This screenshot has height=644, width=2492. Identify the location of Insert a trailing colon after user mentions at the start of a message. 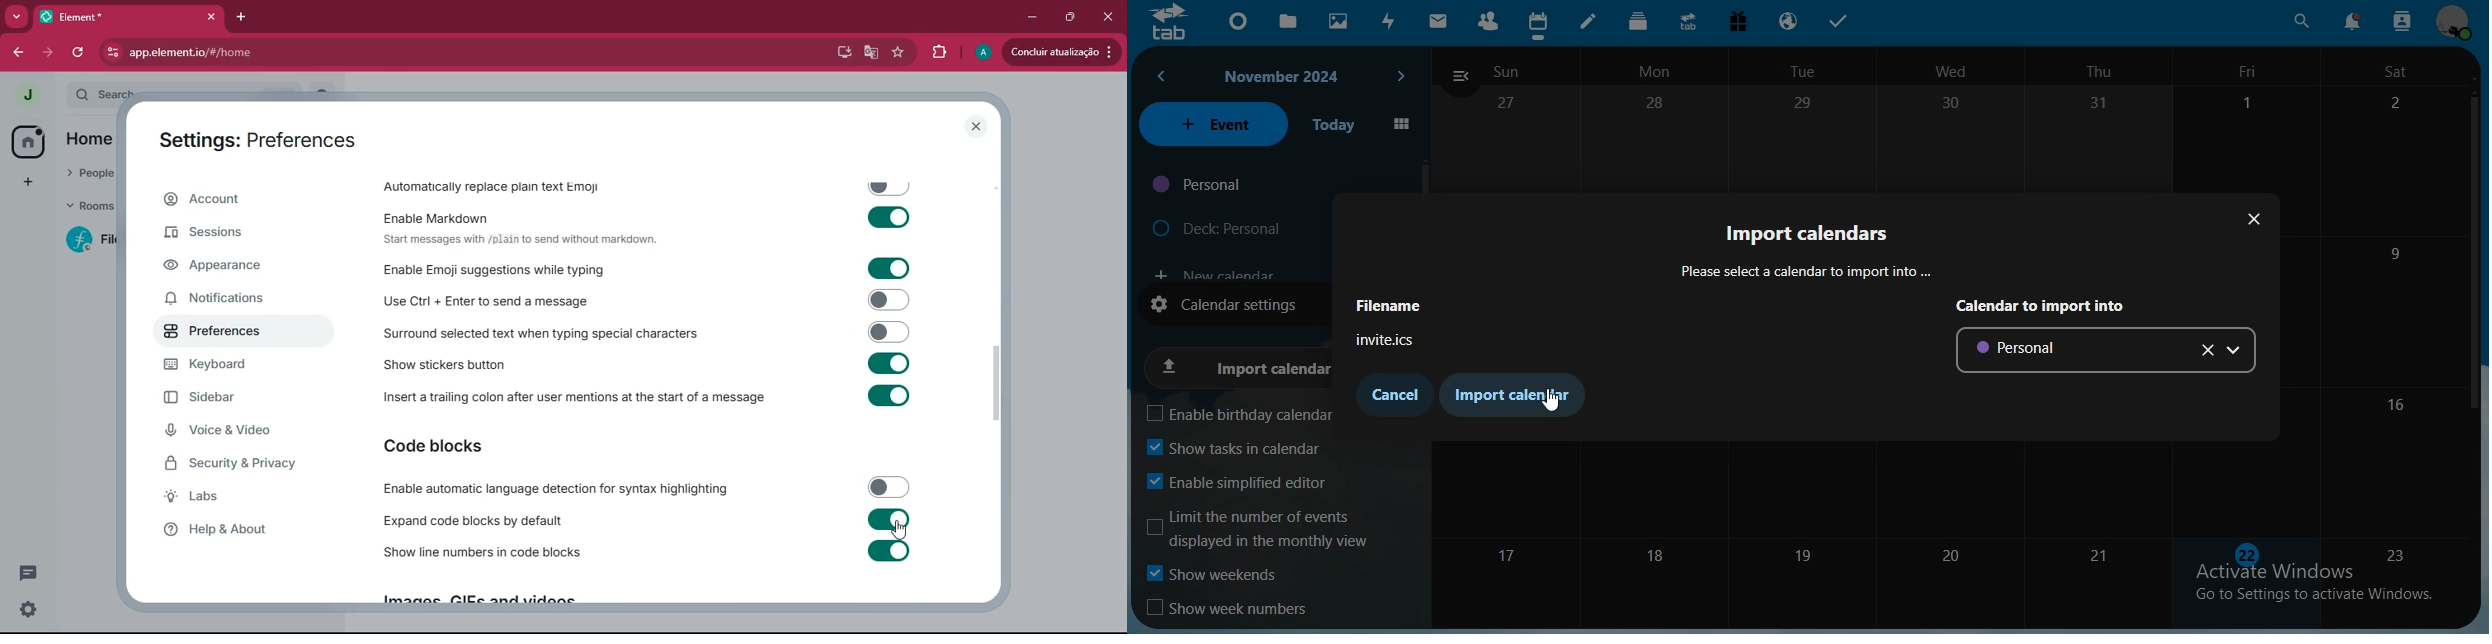
(652, 400).